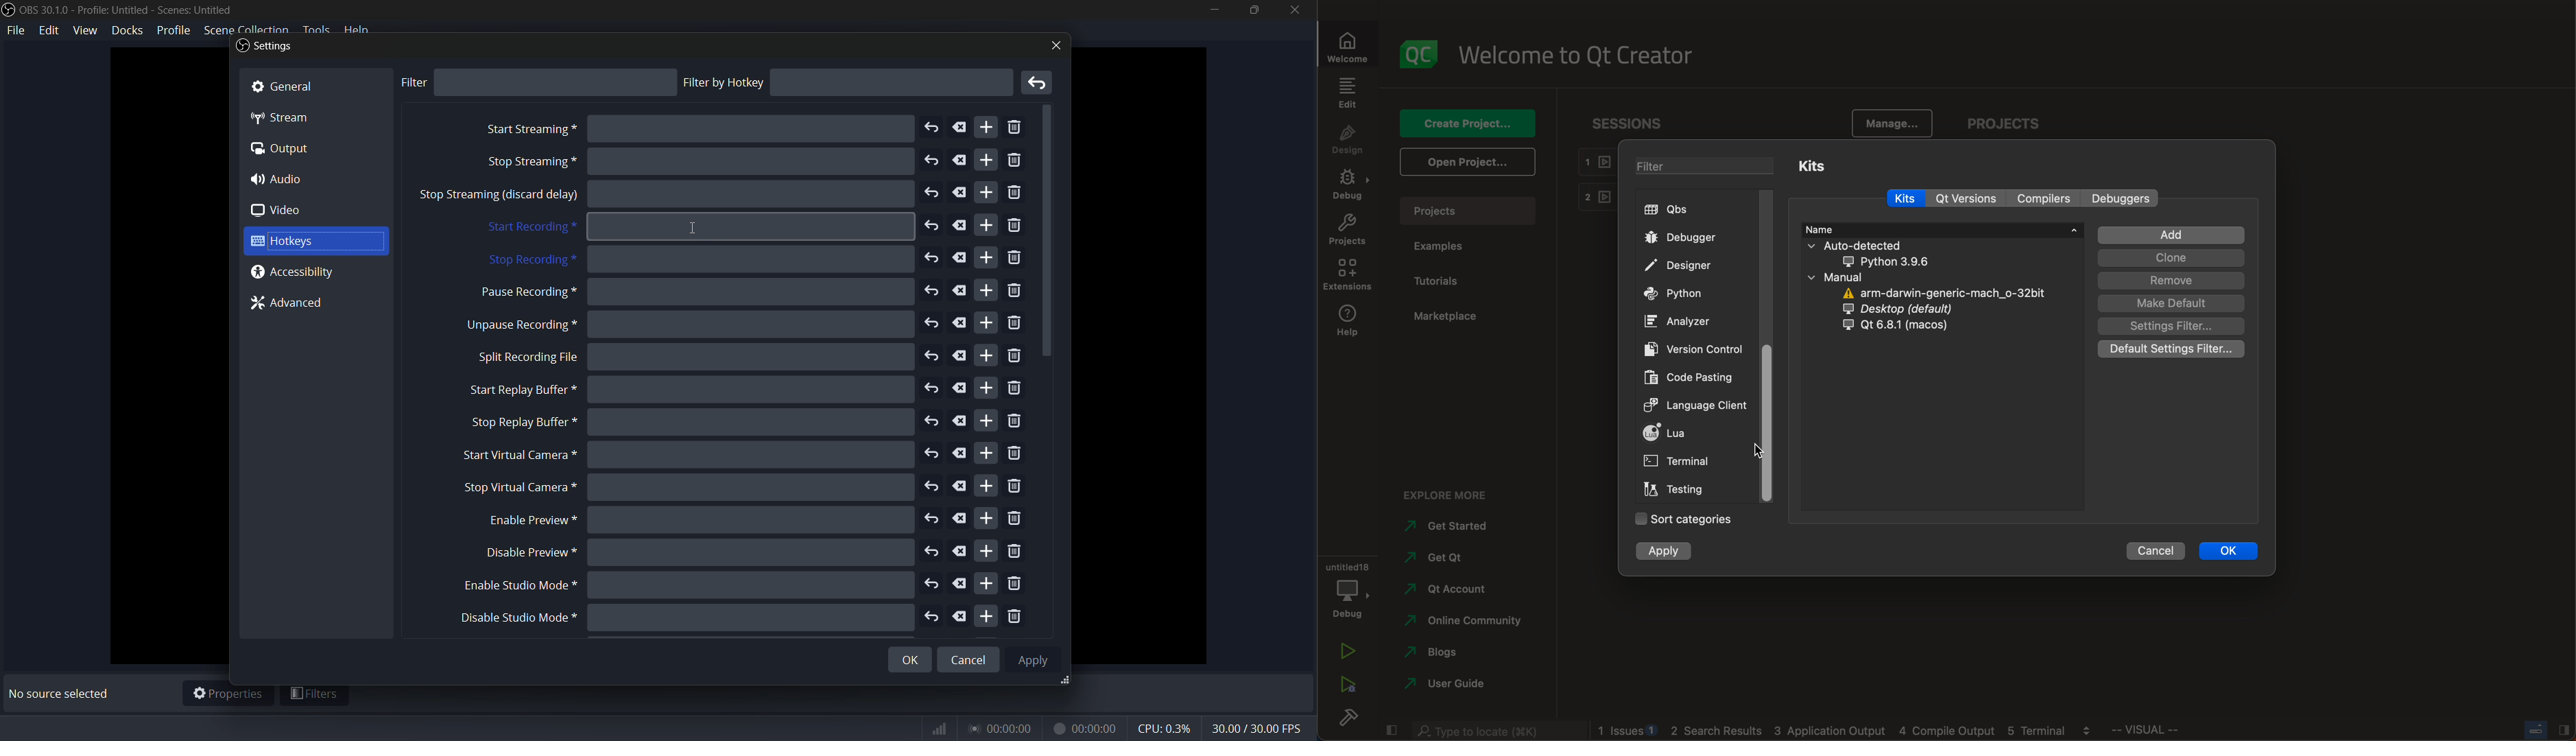 The height and width of the screenshot is (756, 2576). I want to click on remove, so click(1014, 325).